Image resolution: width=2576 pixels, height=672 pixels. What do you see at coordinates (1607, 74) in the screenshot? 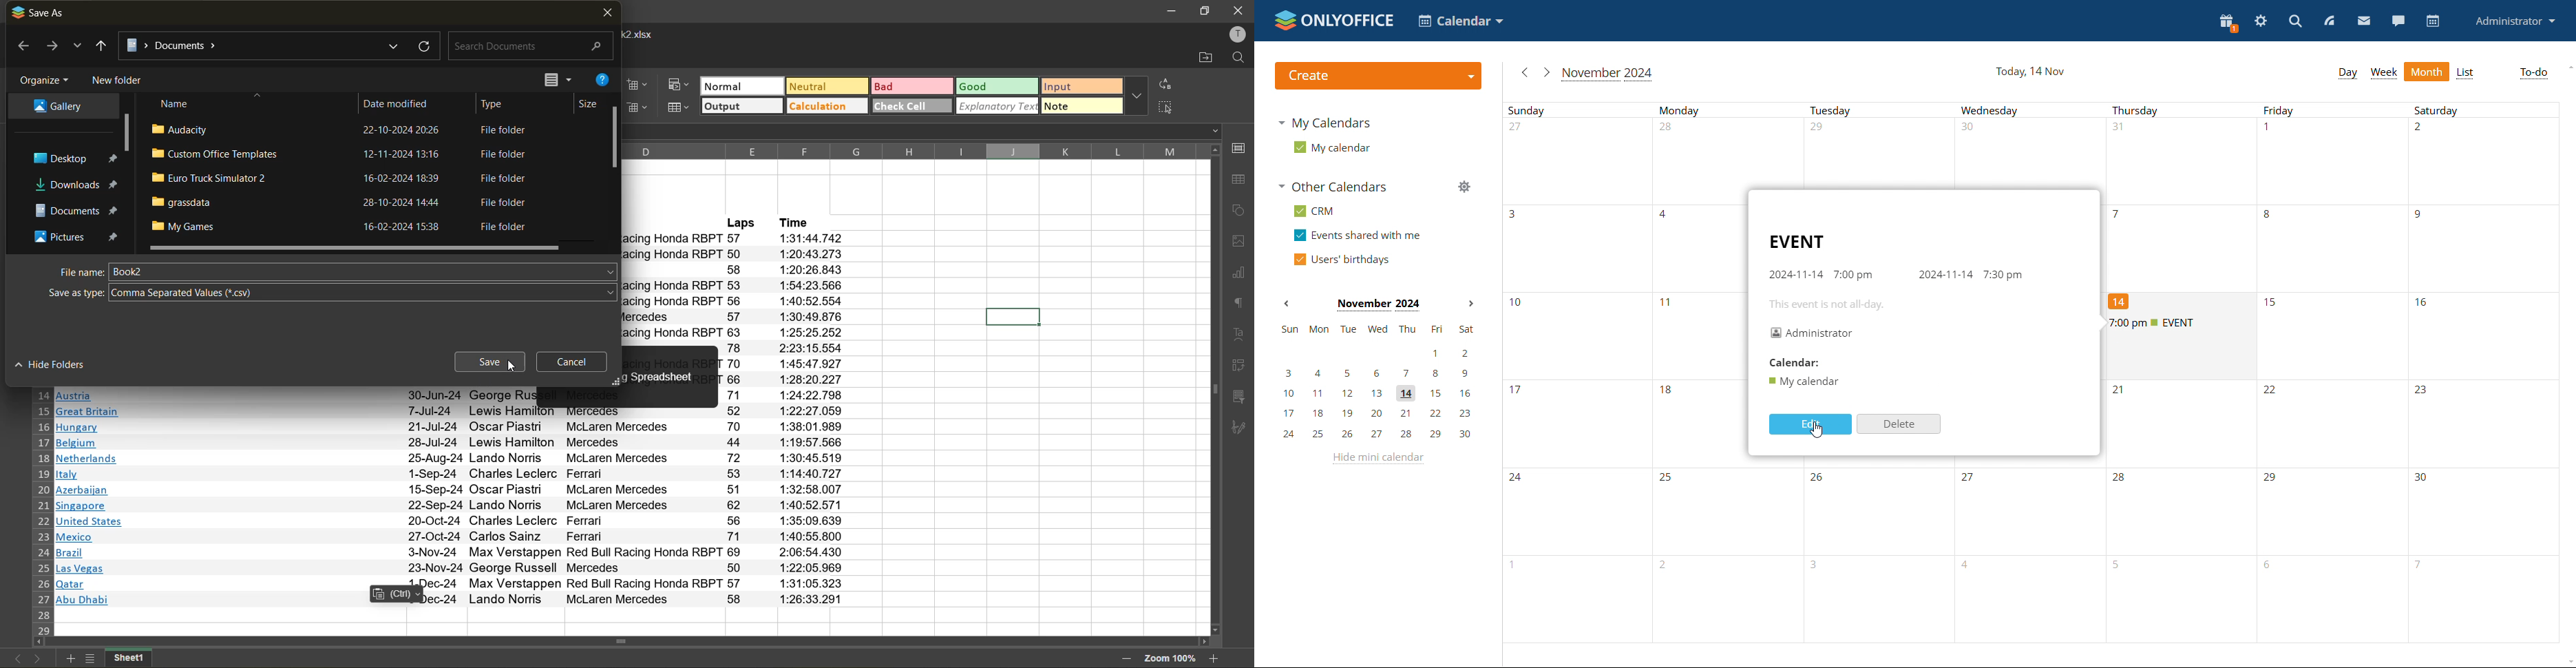
I see `current month` at bounding box center [1607, 74].